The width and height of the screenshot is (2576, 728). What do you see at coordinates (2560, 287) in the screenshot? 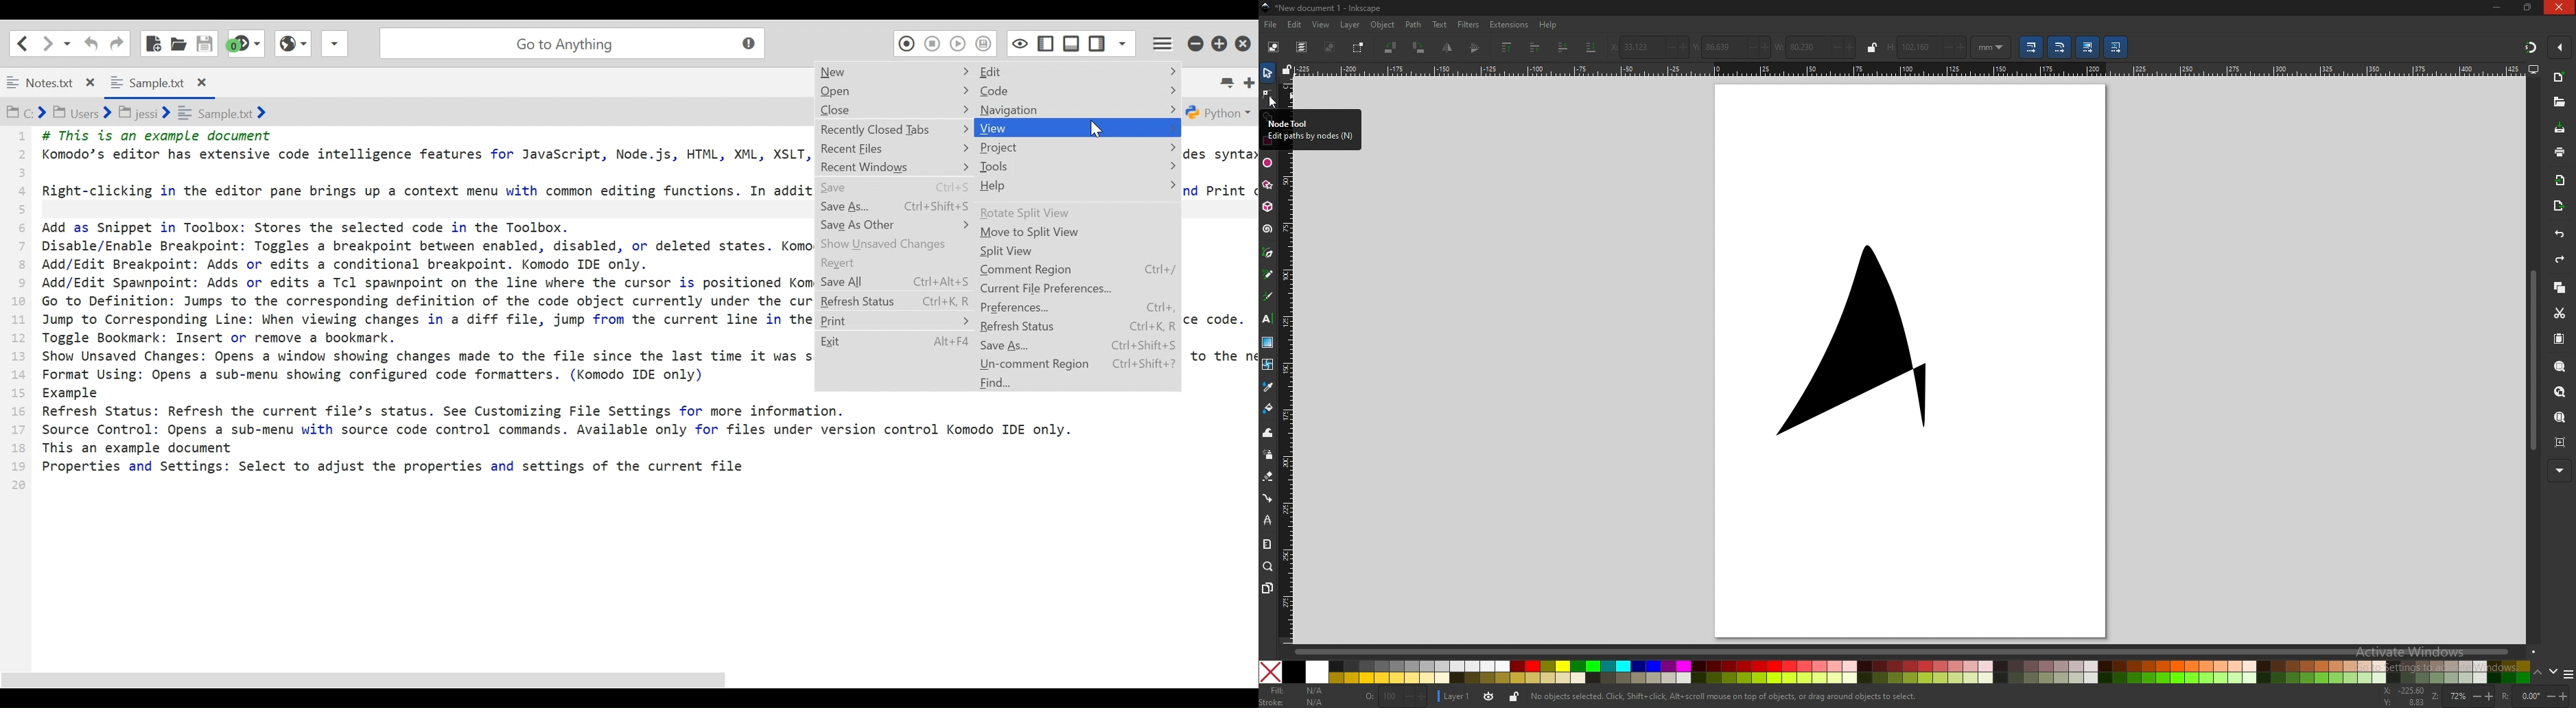
I see `copy` at bounding box center [2560, 287].